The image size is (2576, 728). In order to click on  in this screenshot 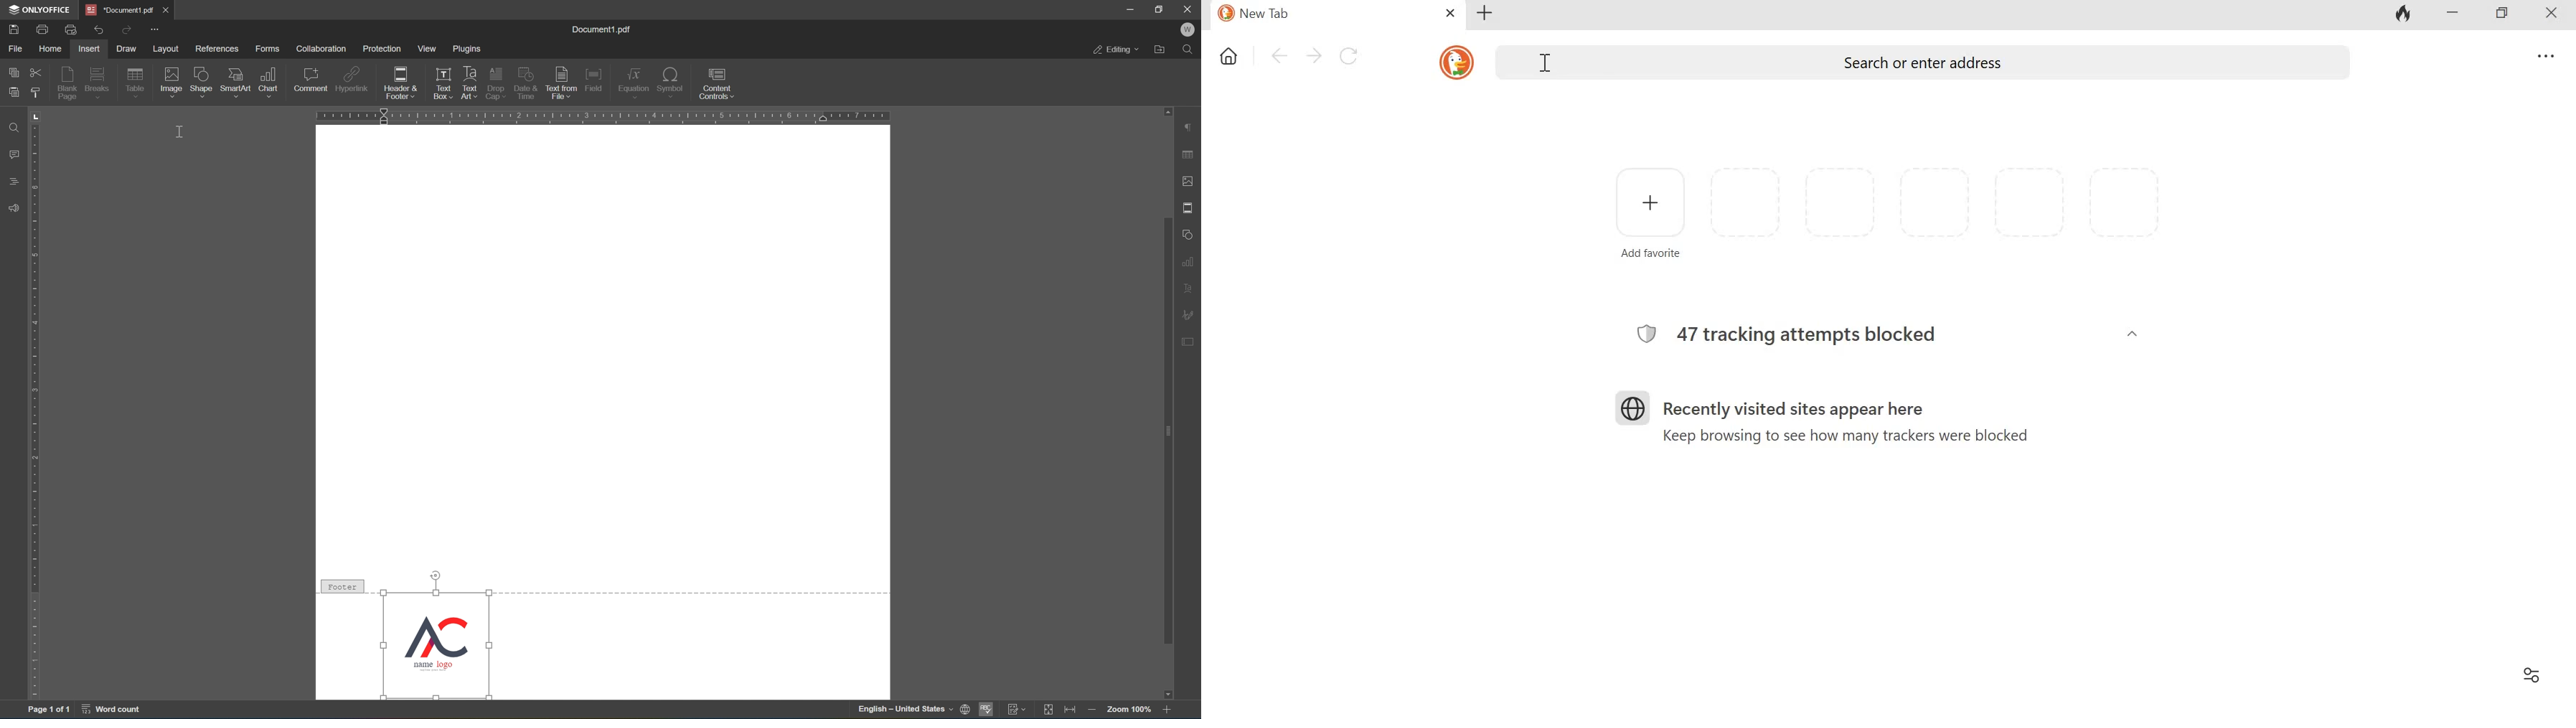, I will do `click(1173, 693)`.